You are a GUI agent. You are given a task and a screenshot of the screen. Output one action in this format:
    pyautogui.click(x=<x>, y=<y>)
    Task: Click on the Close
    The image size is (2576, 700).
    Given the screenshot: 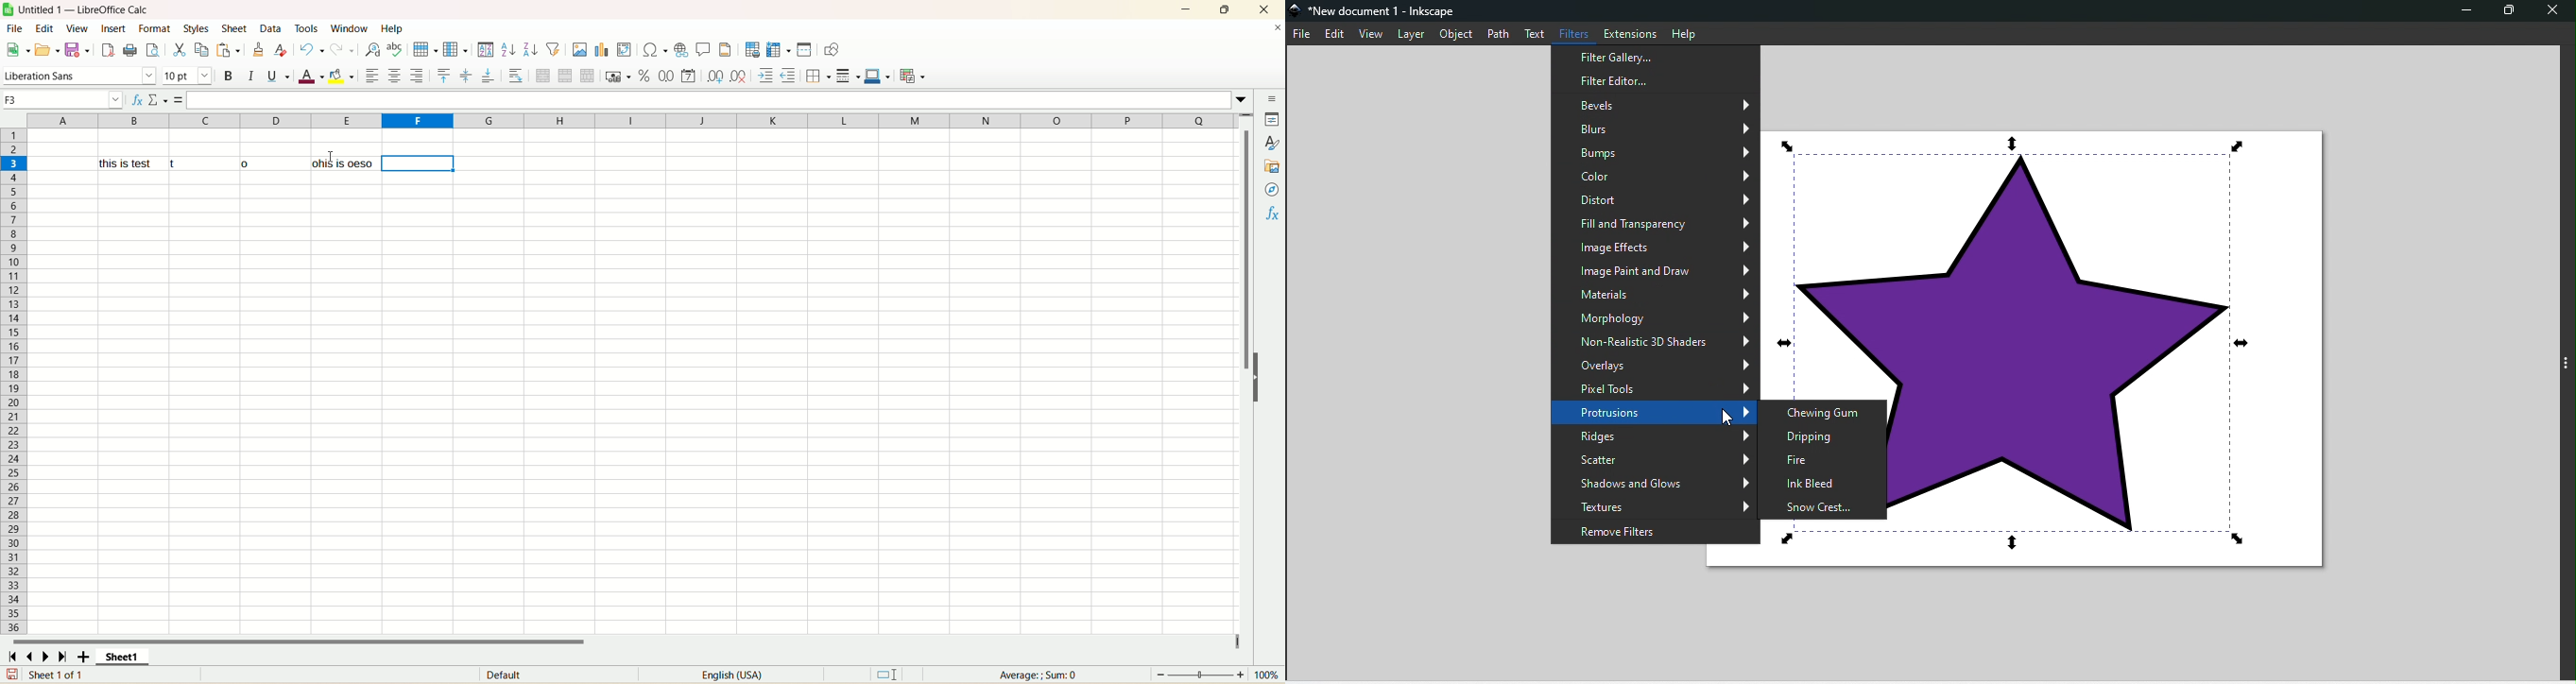 What is the action you would take?
    pyautogui.click(x=2548, y=10)
    